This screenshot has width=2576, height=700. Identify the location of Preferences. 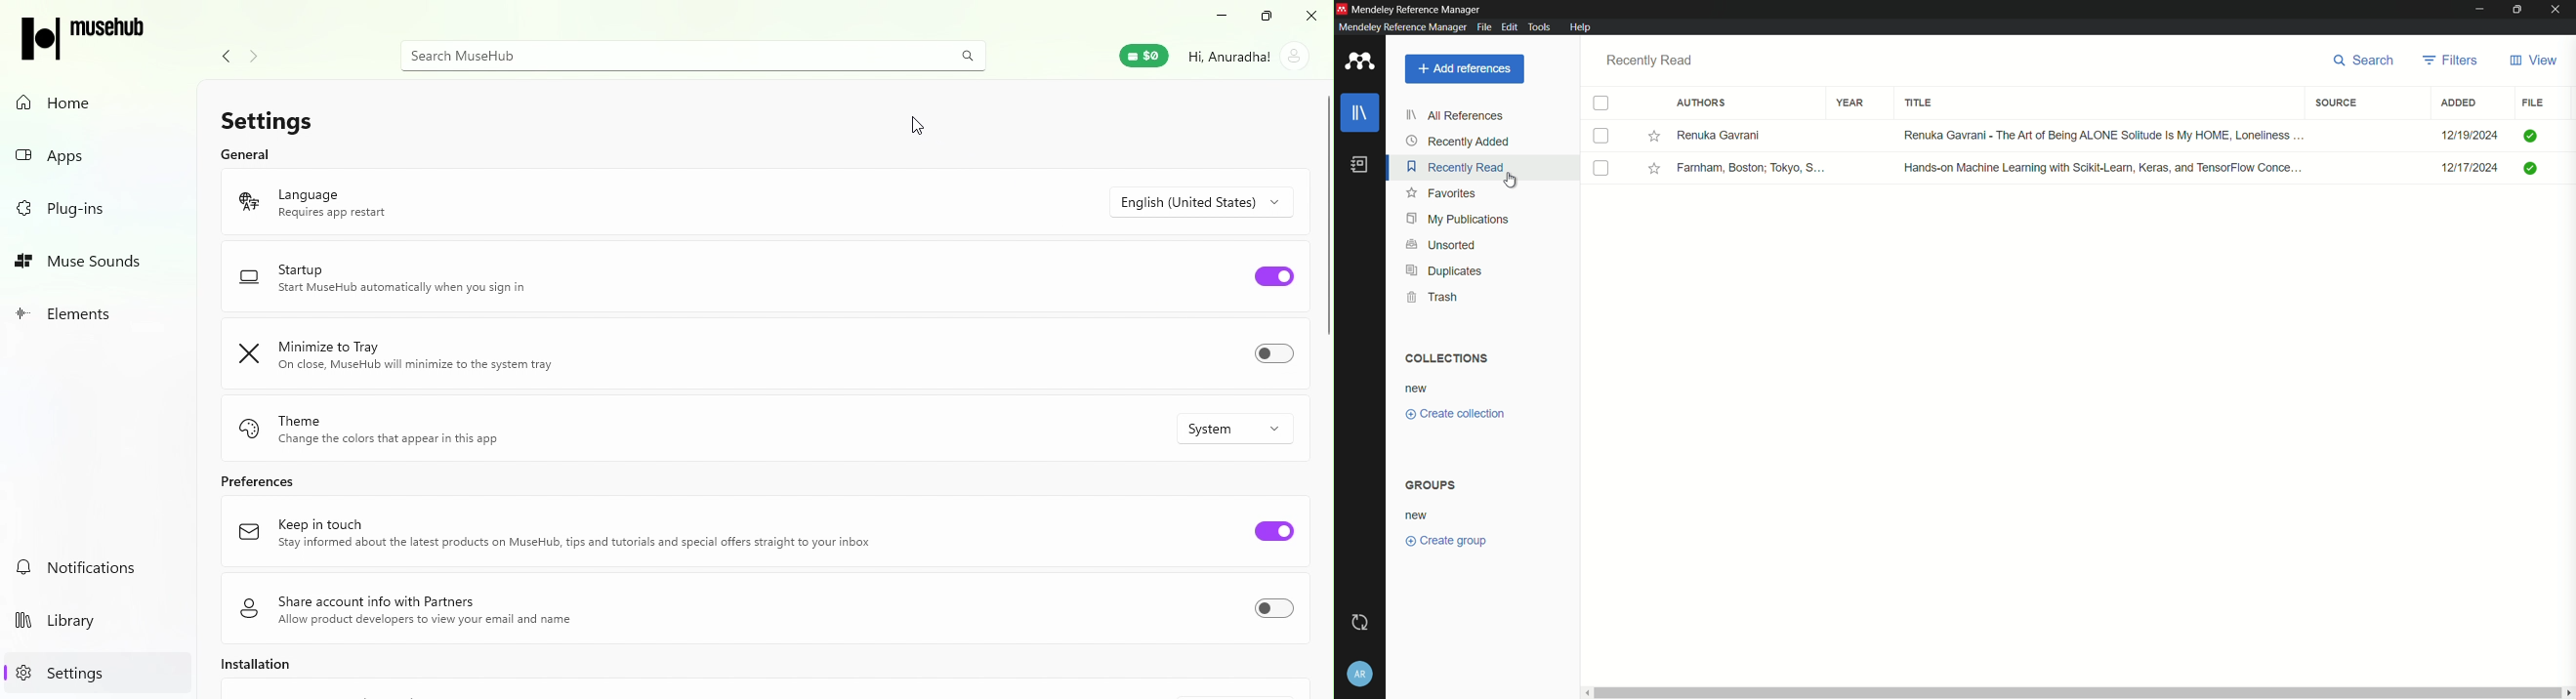
(269, 486).